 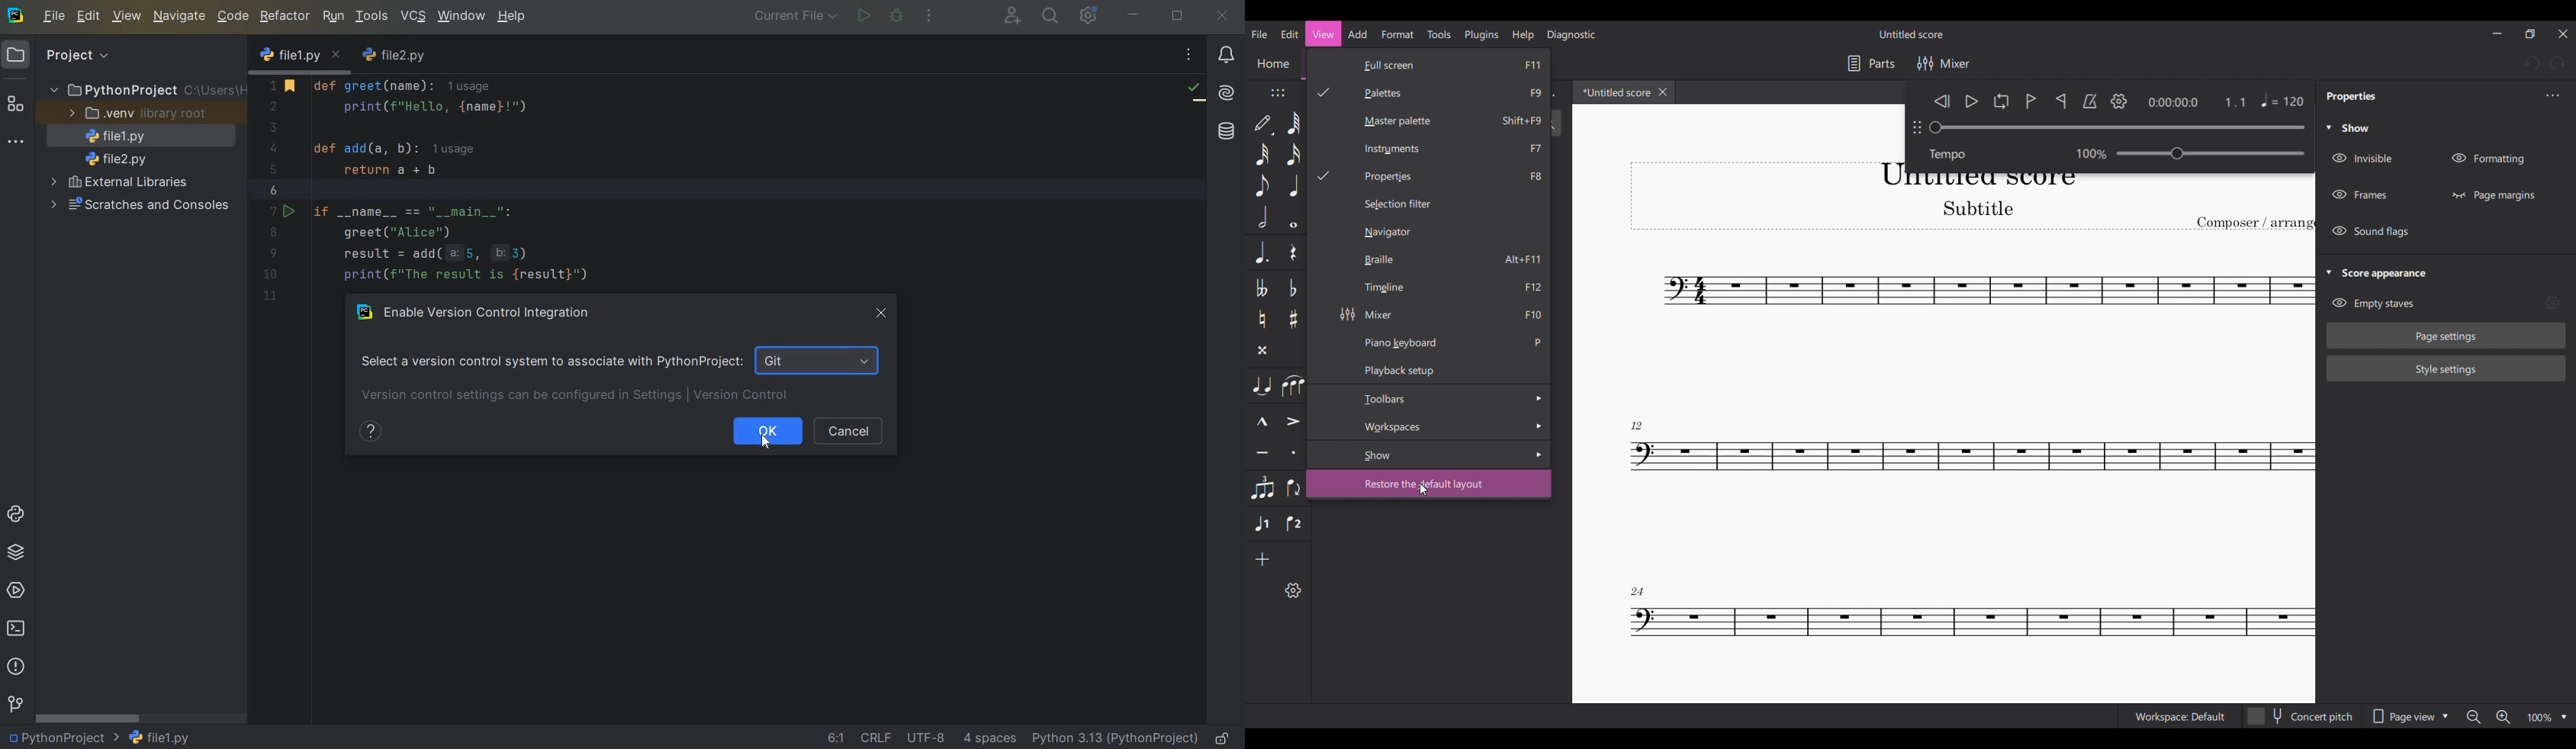 What do you see at coordinates (1262, 452) in the screenshot?
I see `Tenuto` at bounding box center [1262, 452].